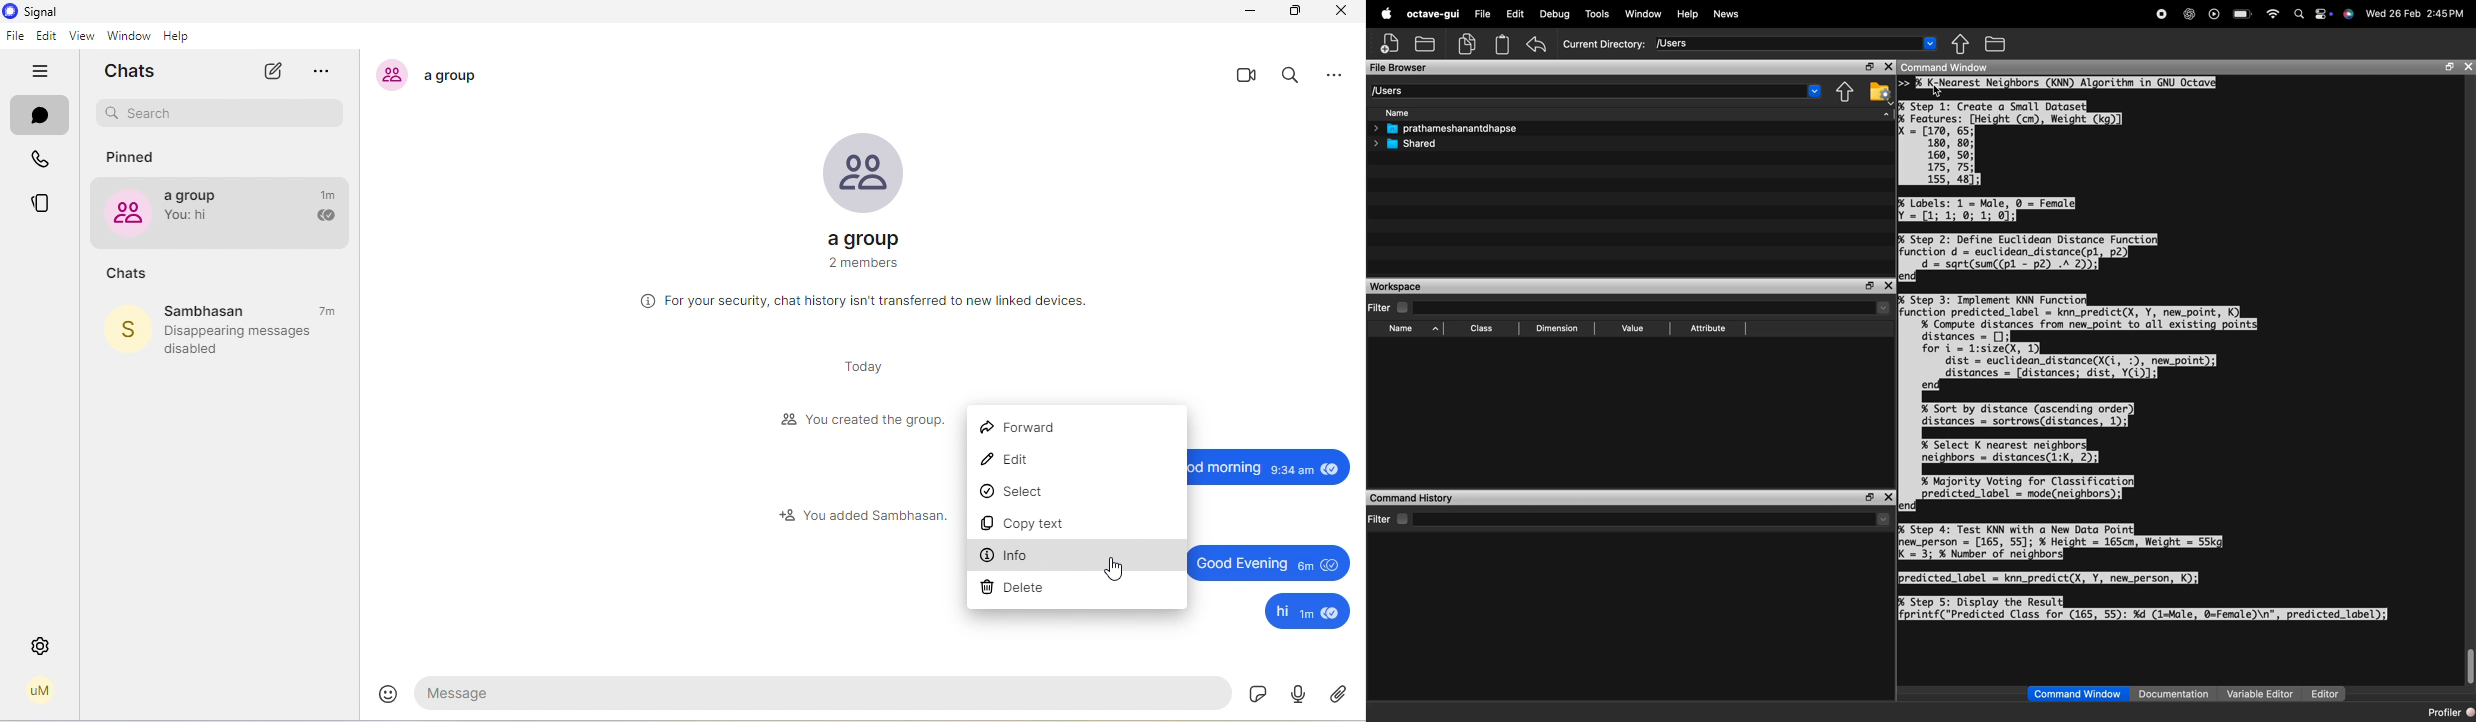  What do you see at coordinates (1647, 12) in the screenshot?
I see `Window` at bounding box center [1647, 12].